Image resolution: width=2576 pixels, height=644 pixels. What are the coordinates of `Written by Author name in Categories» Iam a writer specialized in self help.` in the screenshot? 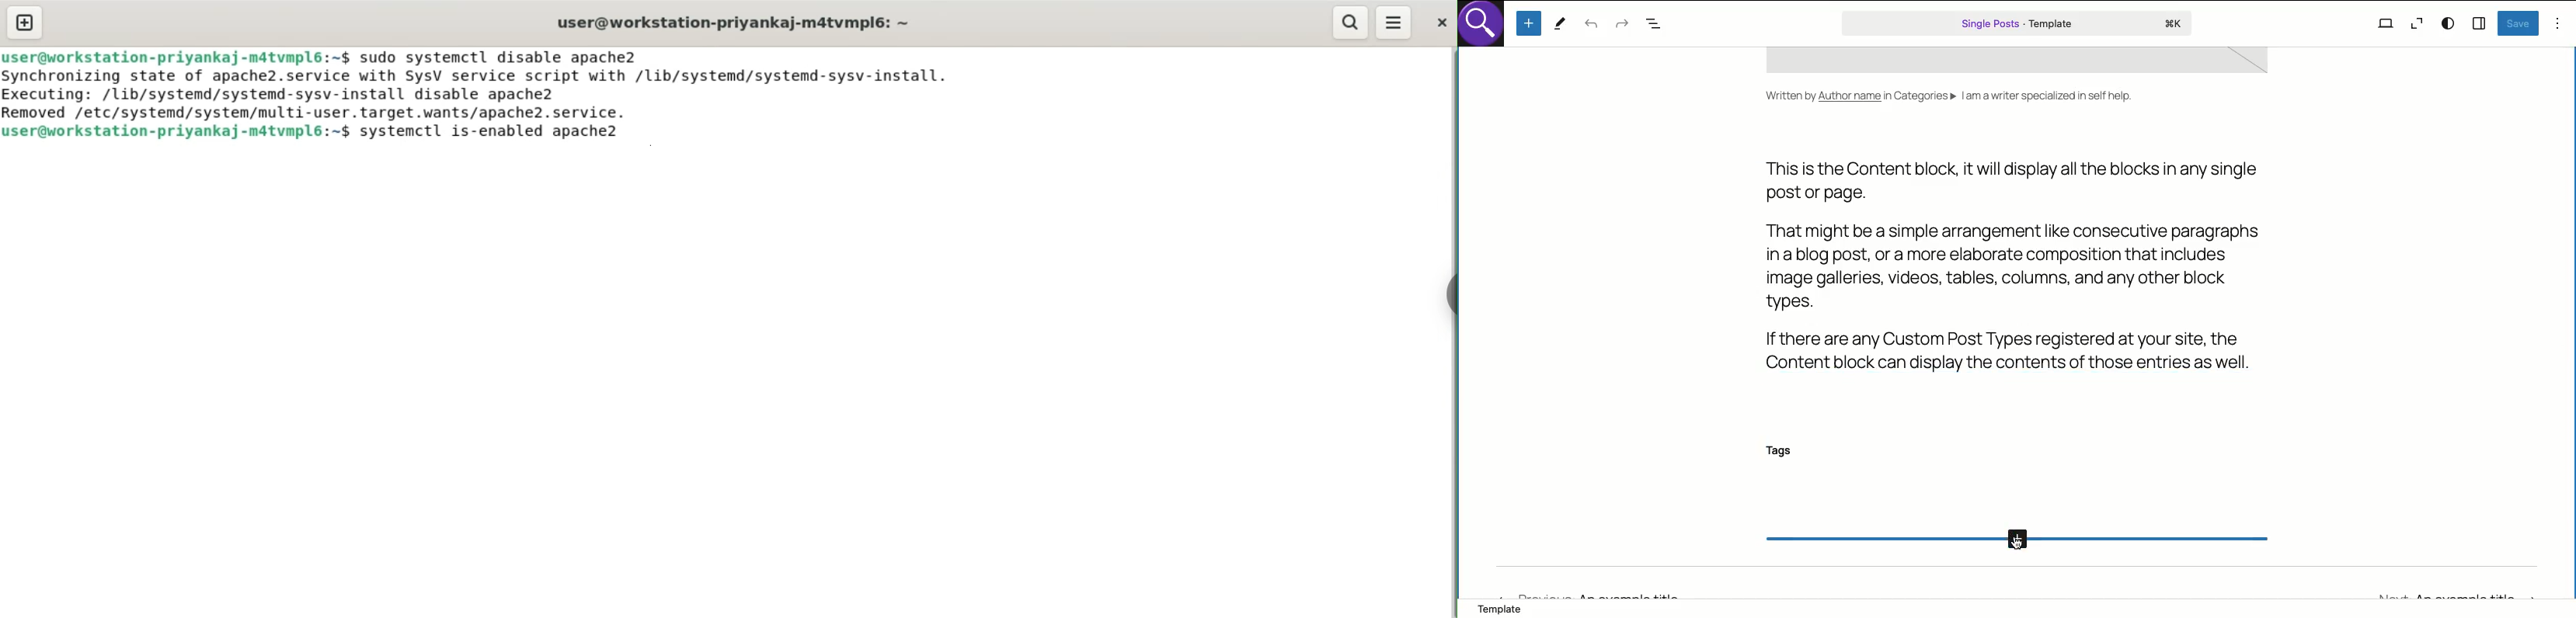 It's located at (1948, 100).